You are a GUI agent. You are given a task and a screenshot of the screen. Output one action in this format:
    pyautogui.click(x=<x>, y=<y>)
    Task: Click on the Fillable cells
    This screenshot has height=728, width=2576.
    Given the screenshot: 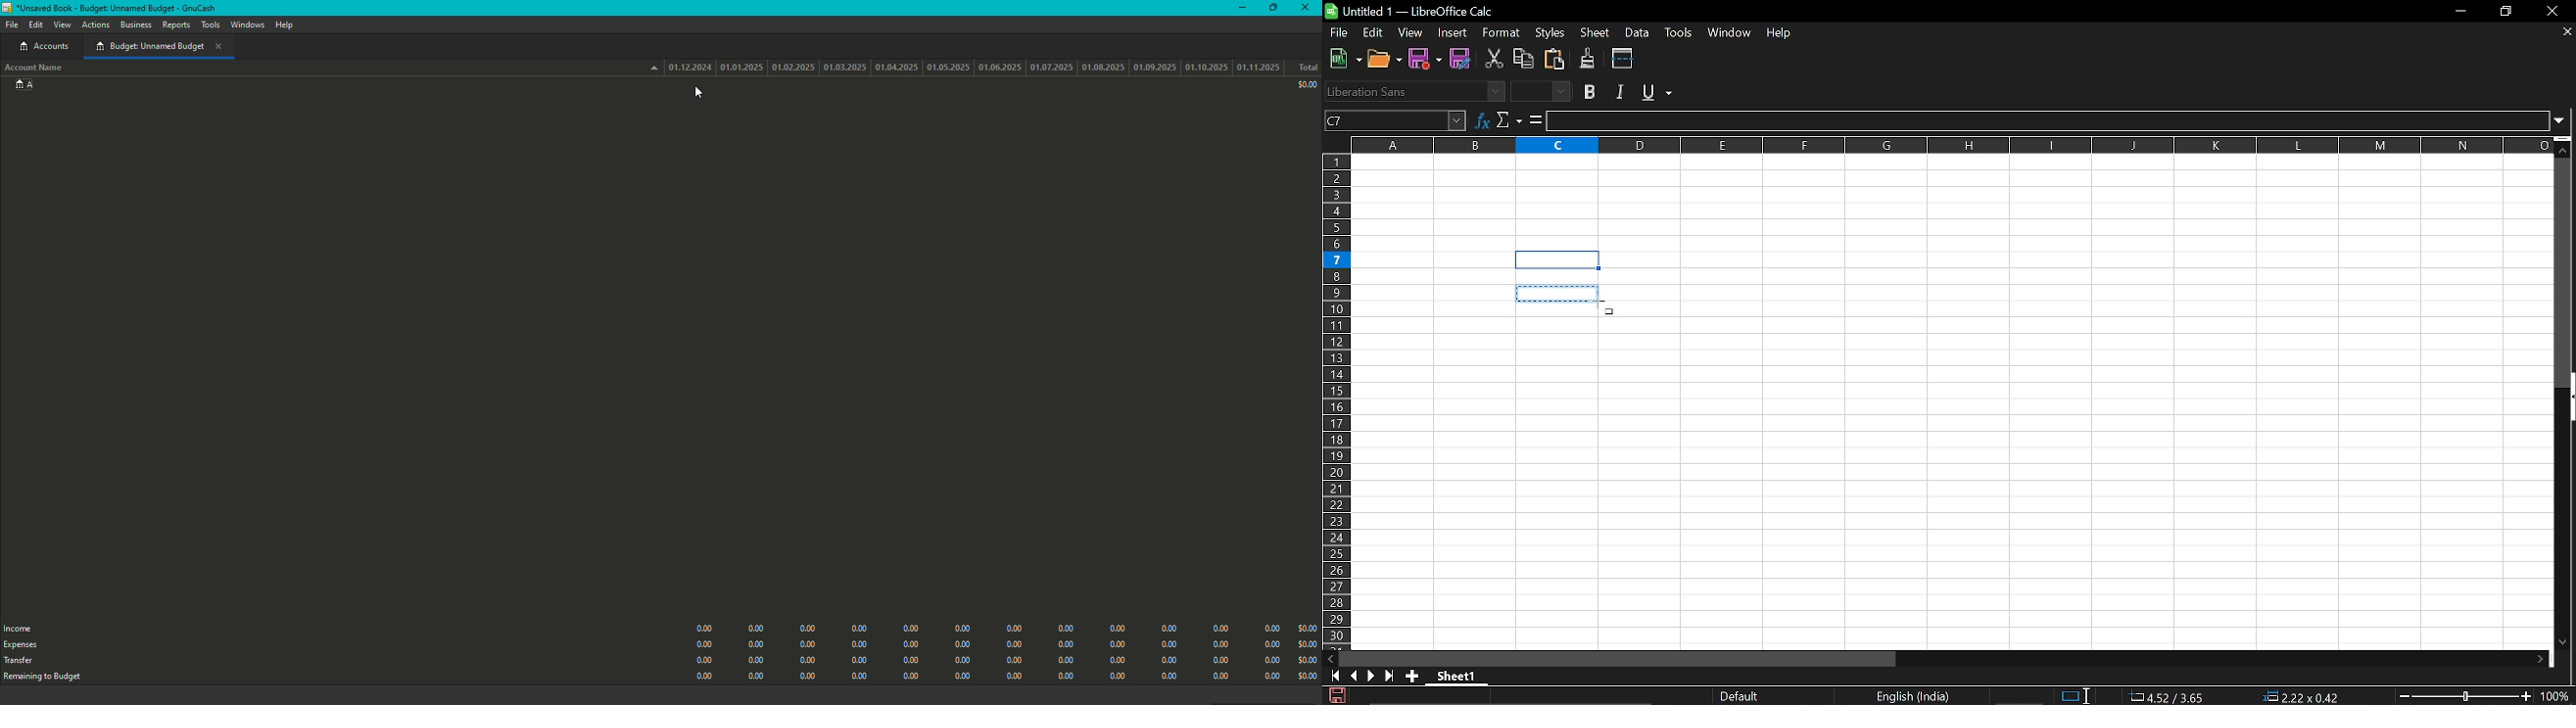 What is the action you would take?
    pyautogui.click(x=1433, y=275)
    